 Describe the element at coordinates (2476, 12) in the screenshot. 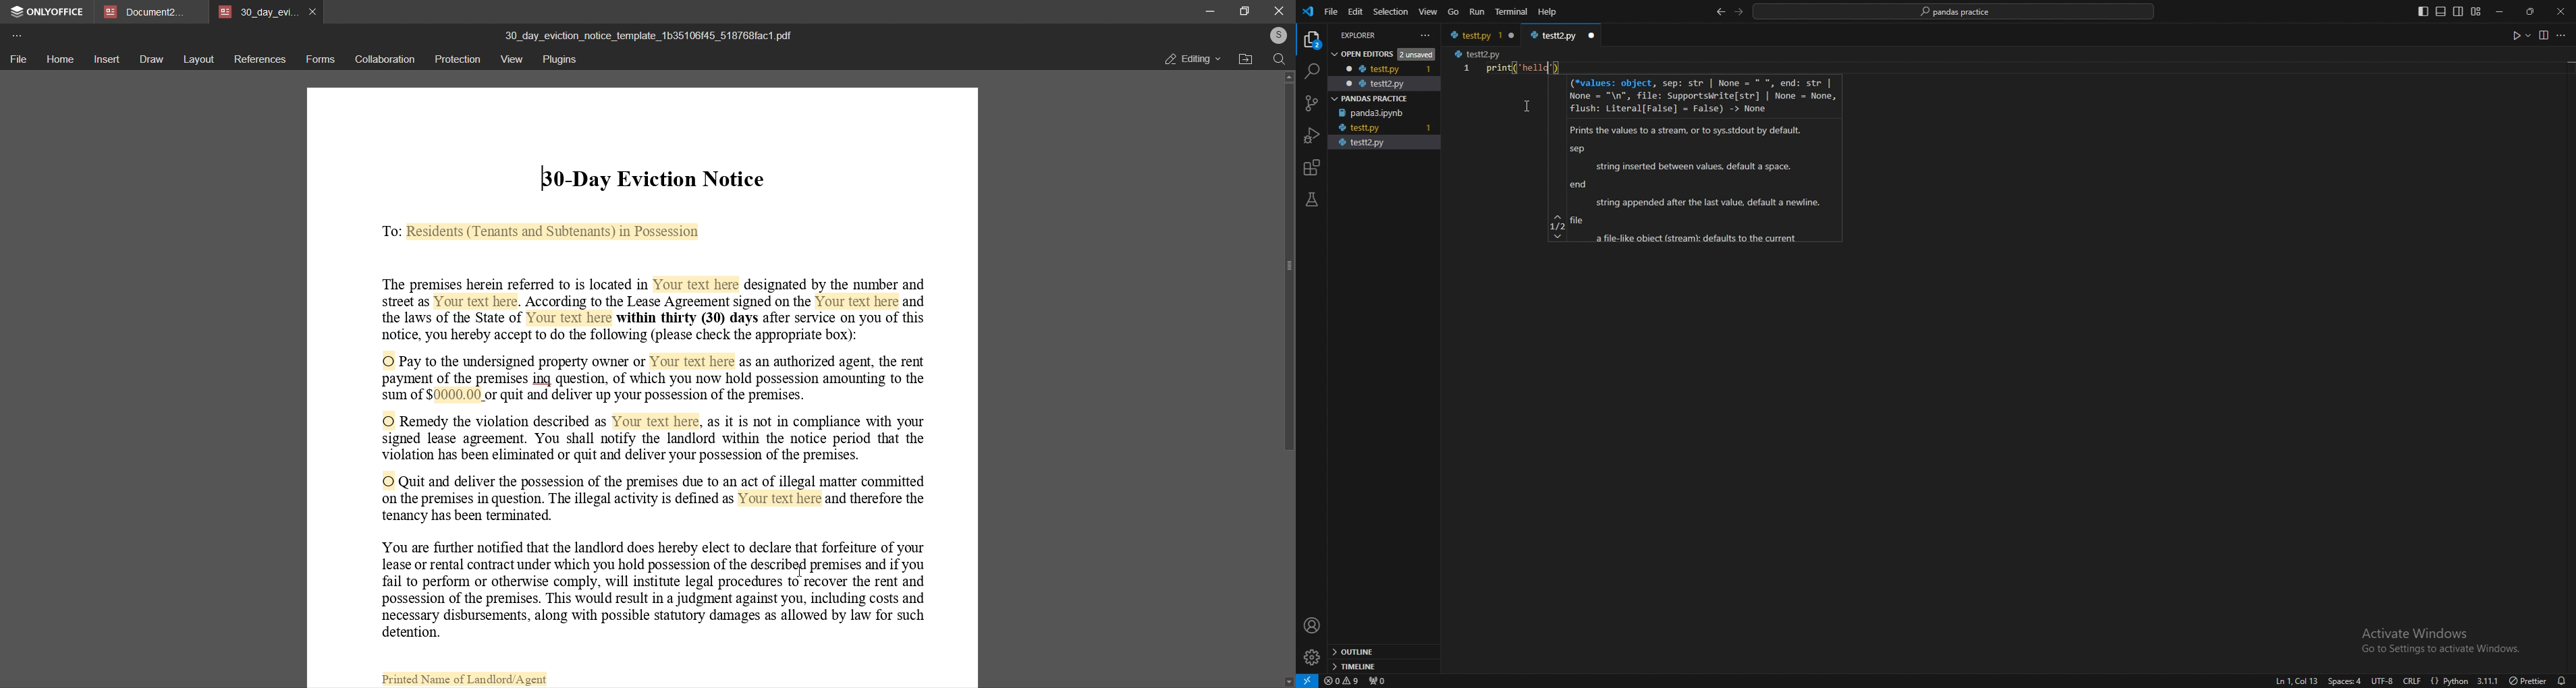

I see `customize layout` at that location.